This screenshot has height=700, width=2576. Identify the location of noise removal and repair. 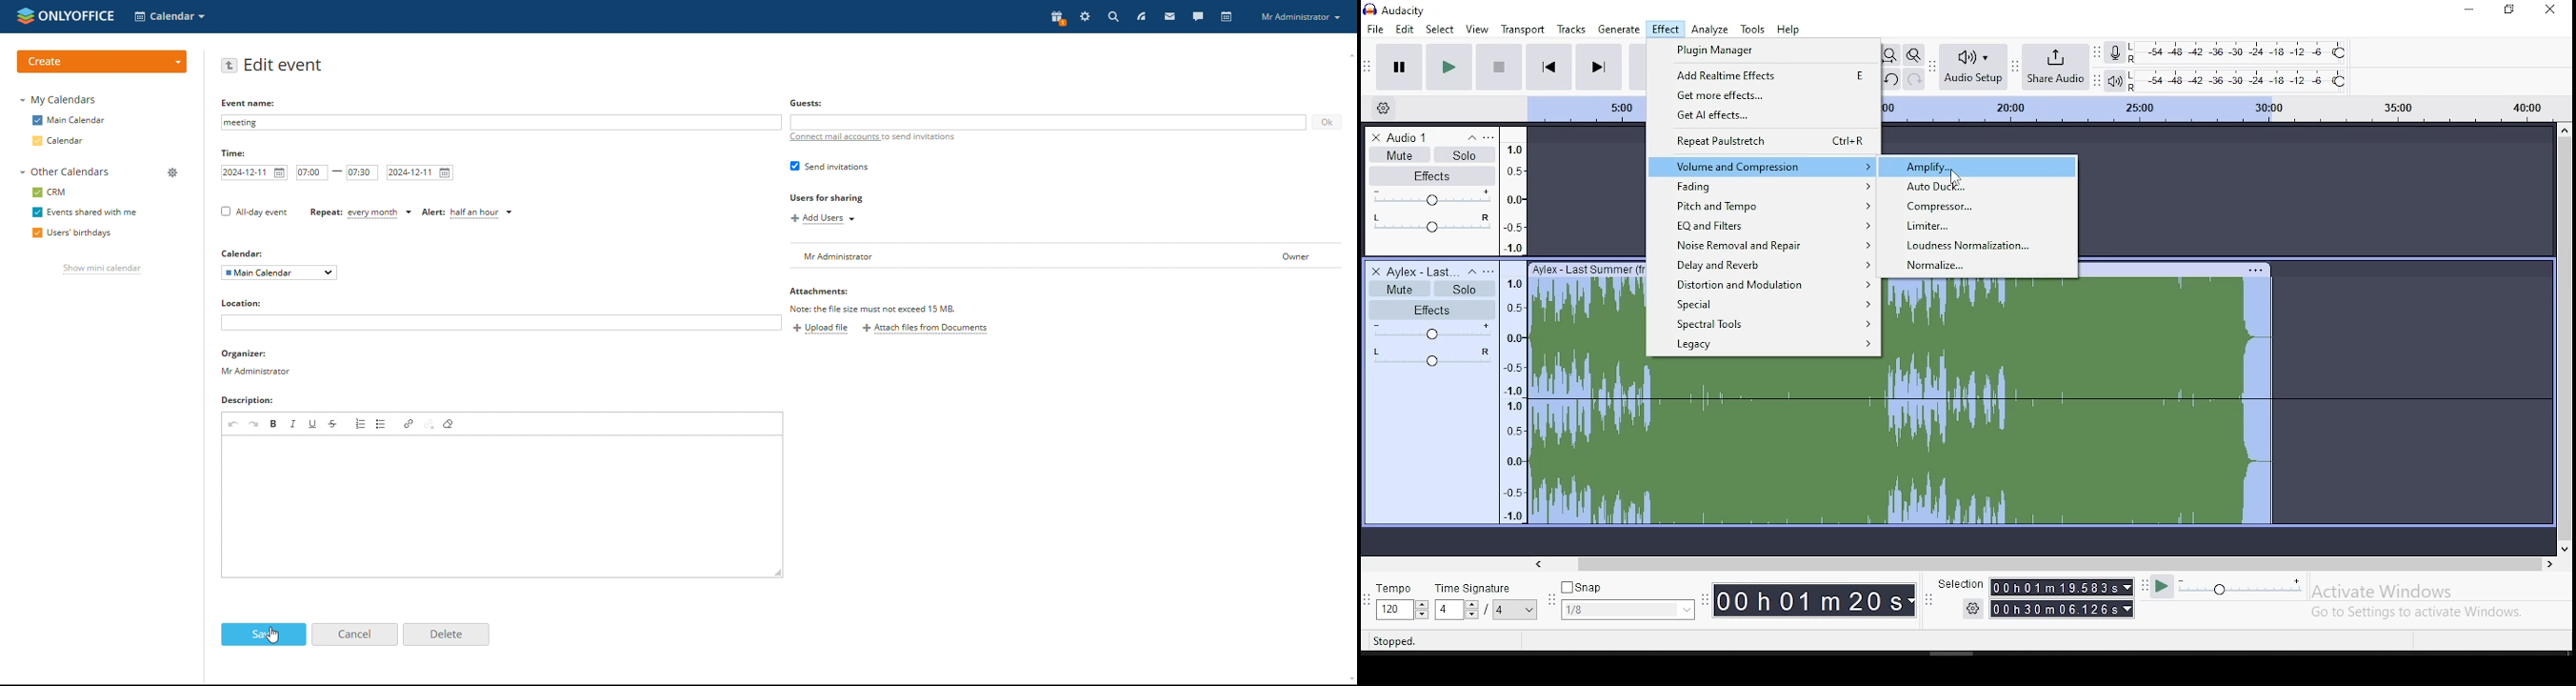
(1763, 245).